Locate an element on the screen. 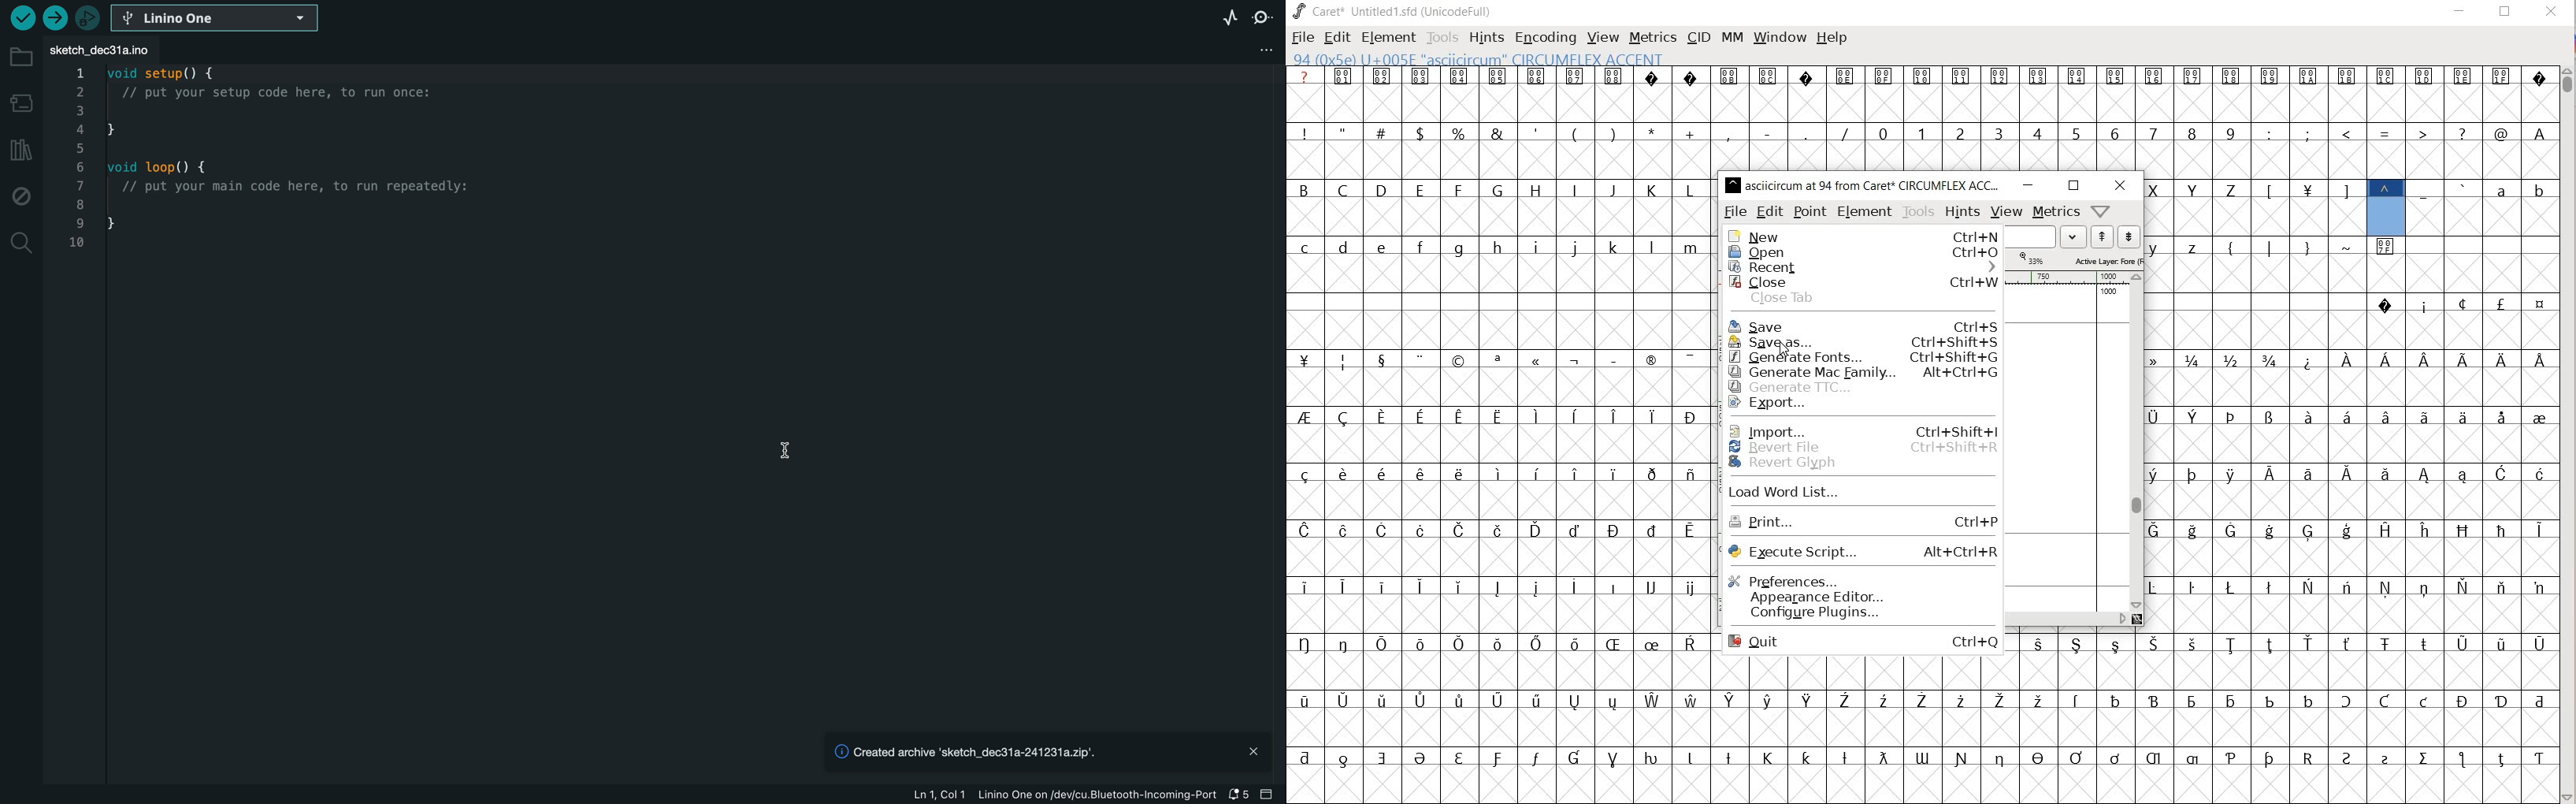 The height and width of the screenshot is (812, 2576). Generate Mac Family is located at coordinates (1861, 371).